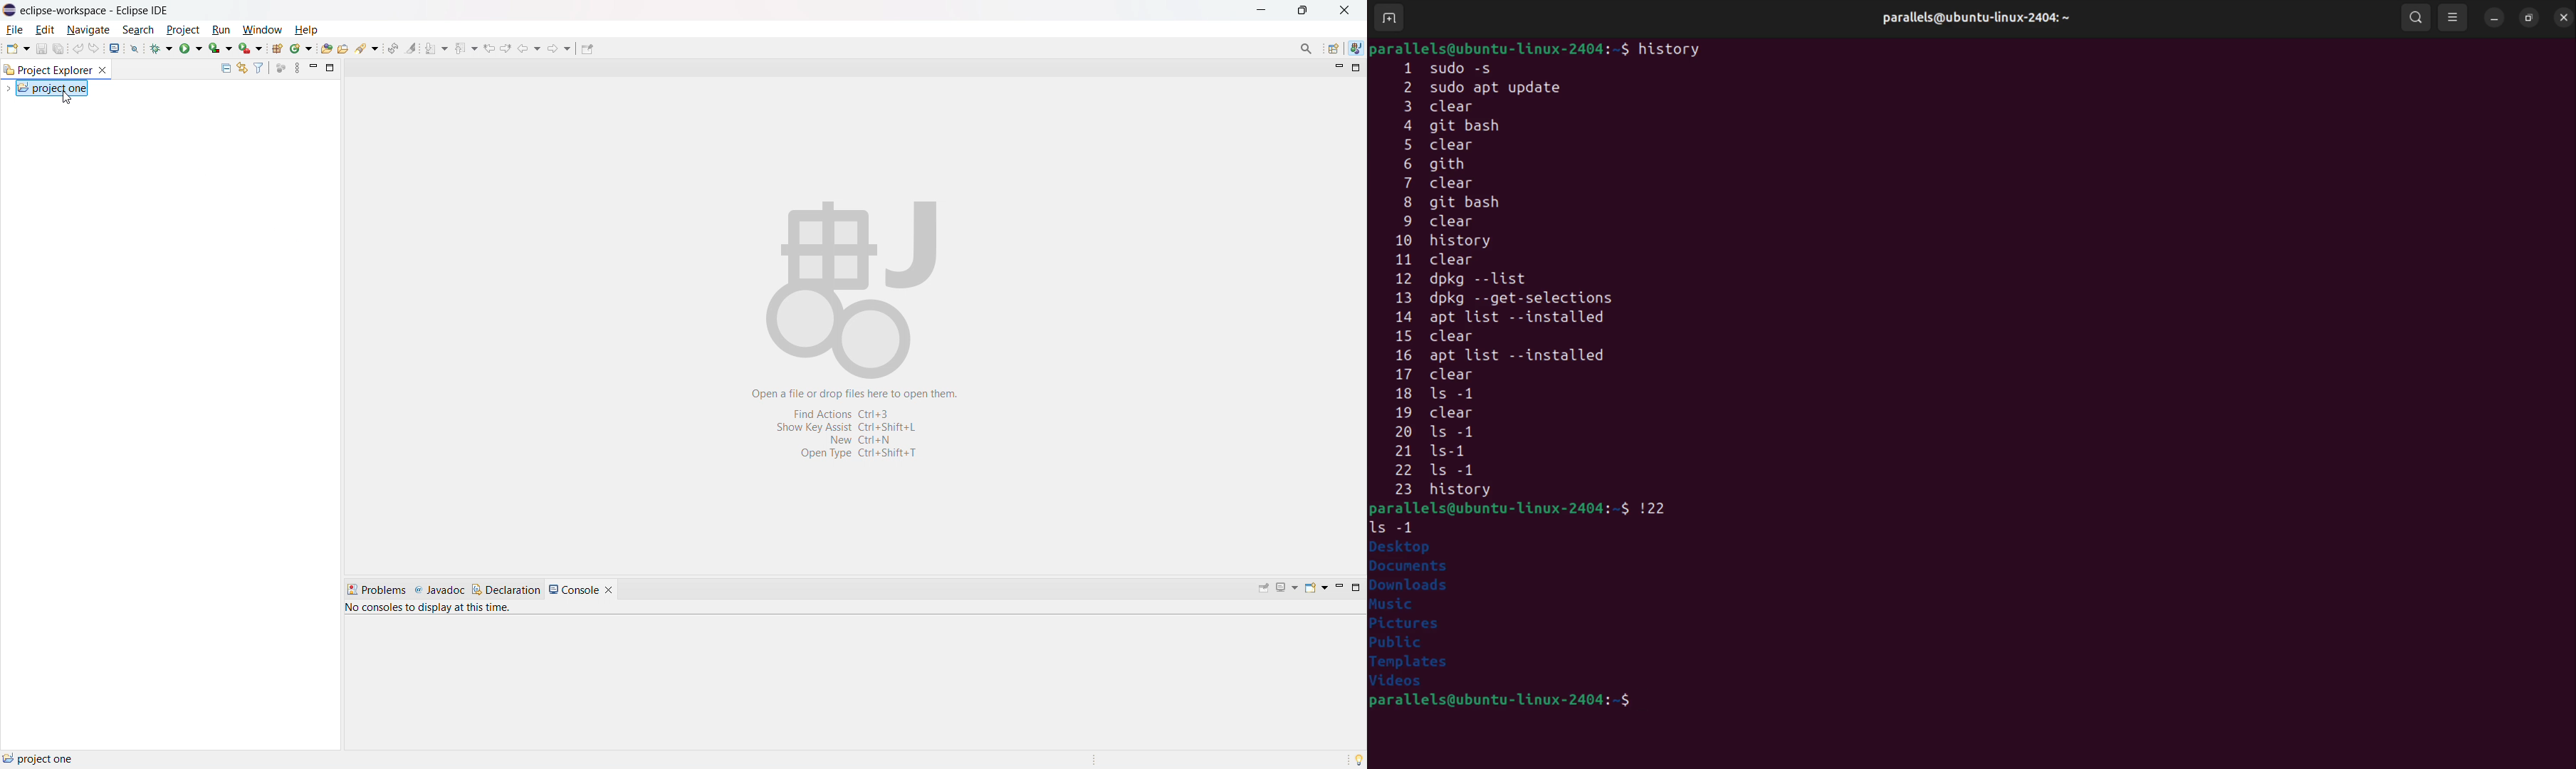  Describe the element at coordinates (139, 29) in the screenshot. I see `search` at that location.